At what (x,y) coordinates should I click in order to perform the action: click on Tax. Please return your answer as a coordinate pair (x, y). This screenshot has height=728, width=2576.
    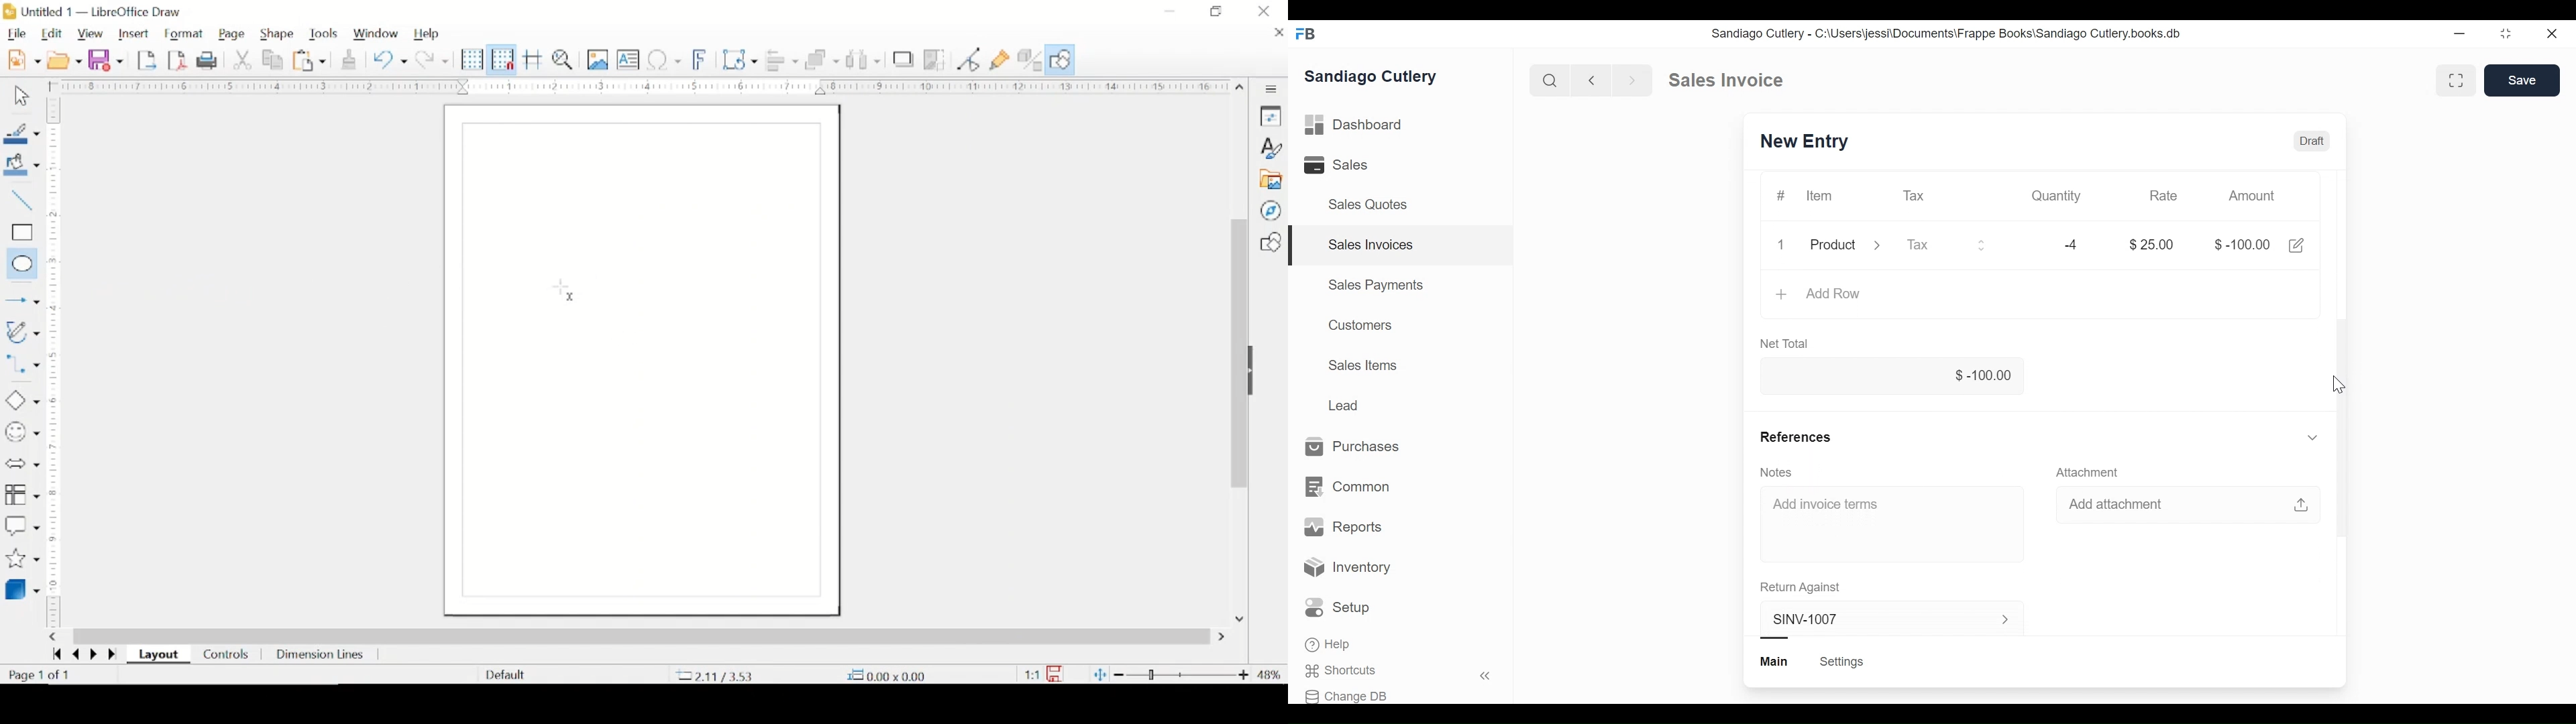
    Looking at the image, I should click on (1945, 244).